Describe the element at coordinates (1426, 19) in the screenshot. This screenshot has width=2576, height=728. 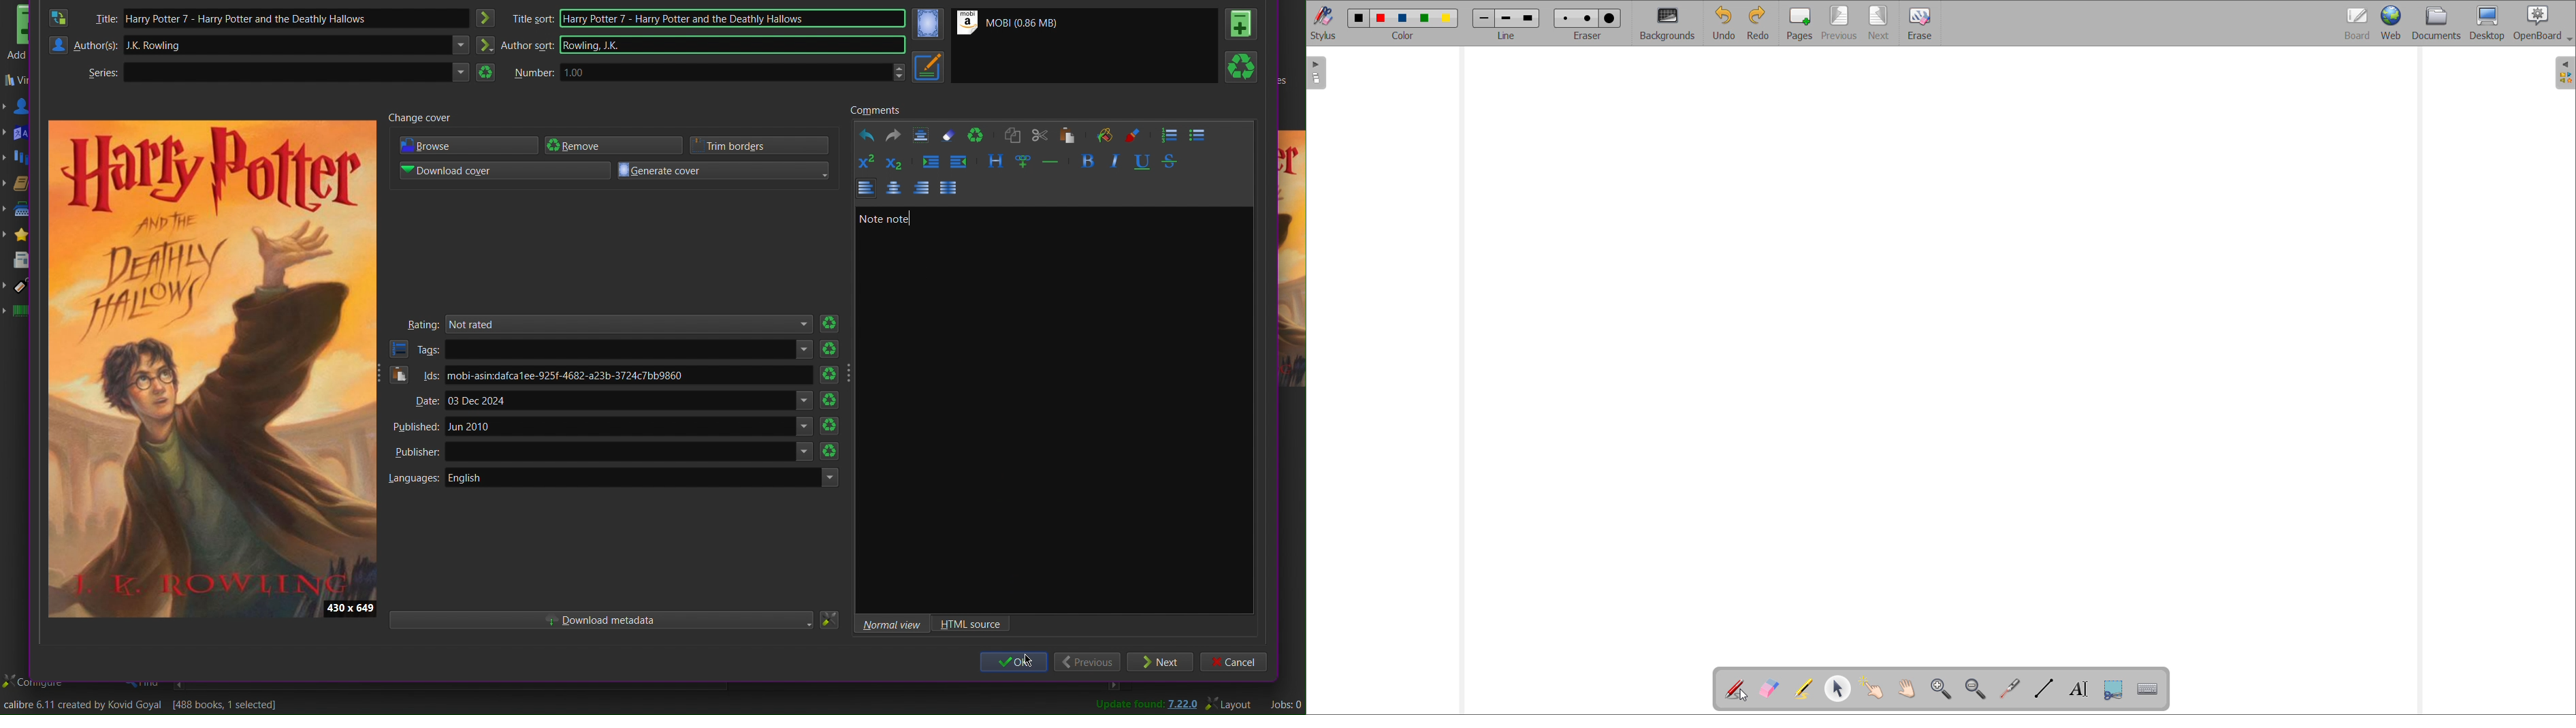
I see `color` at that location.